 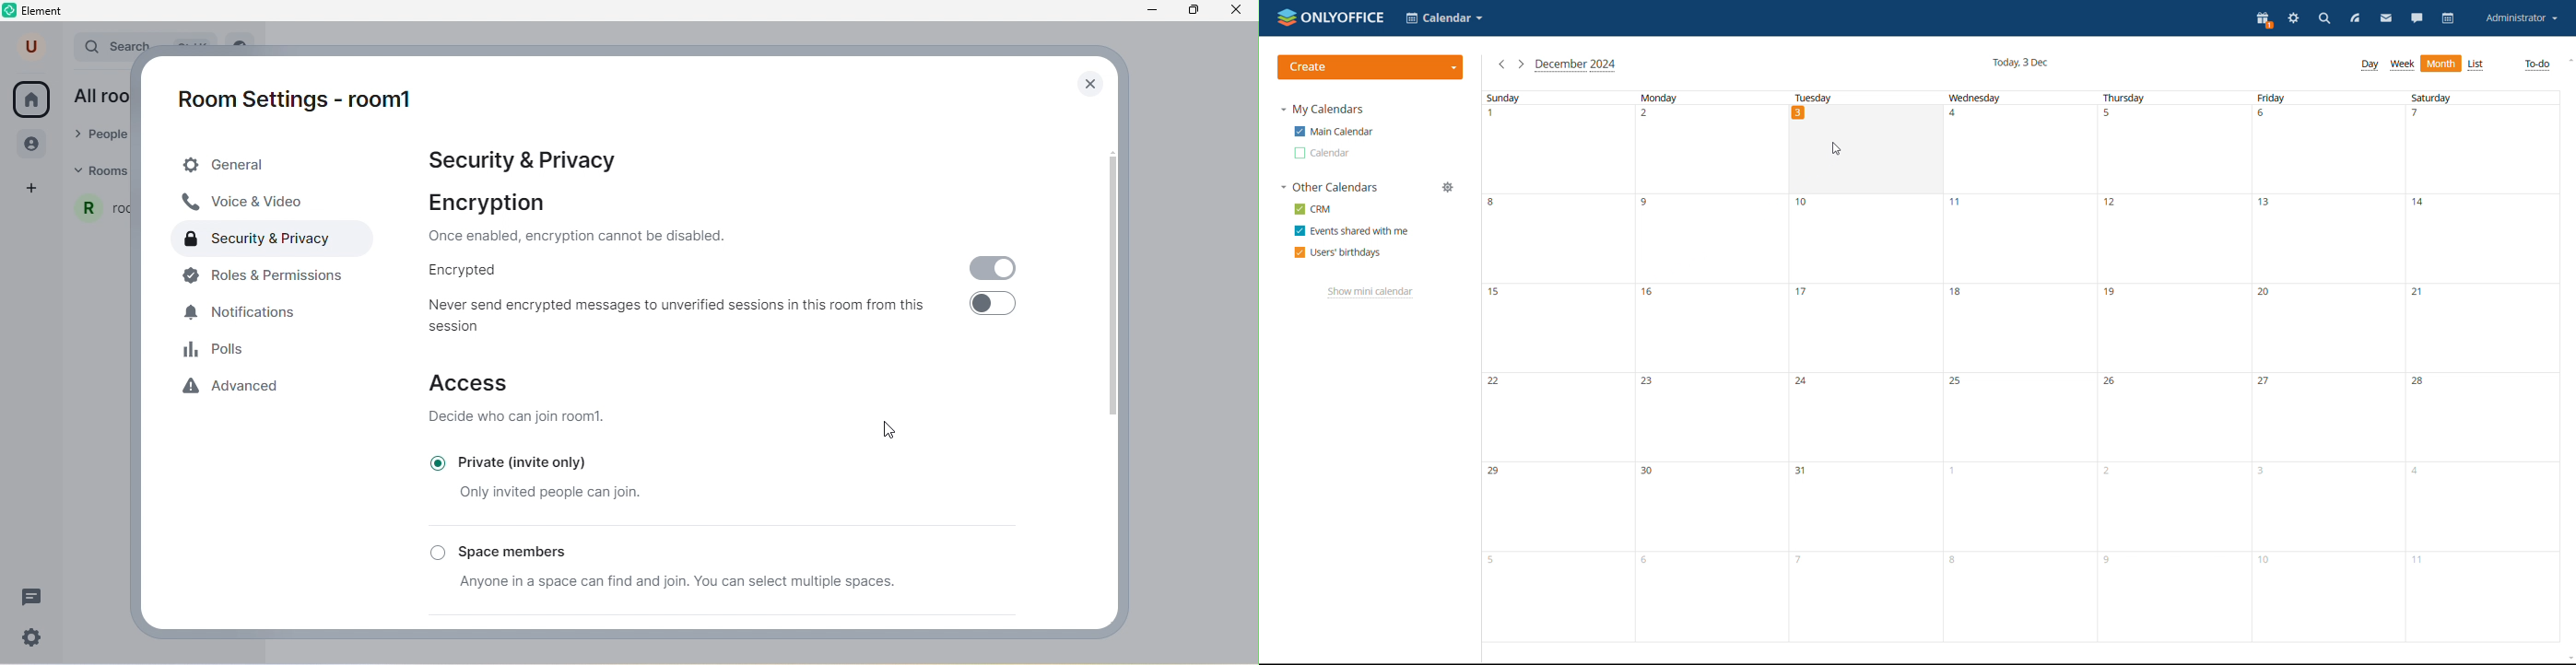 What do you see at coordinates (2263, 19) in the screenshot?
I see `present` at bounding box center [2263, 19].